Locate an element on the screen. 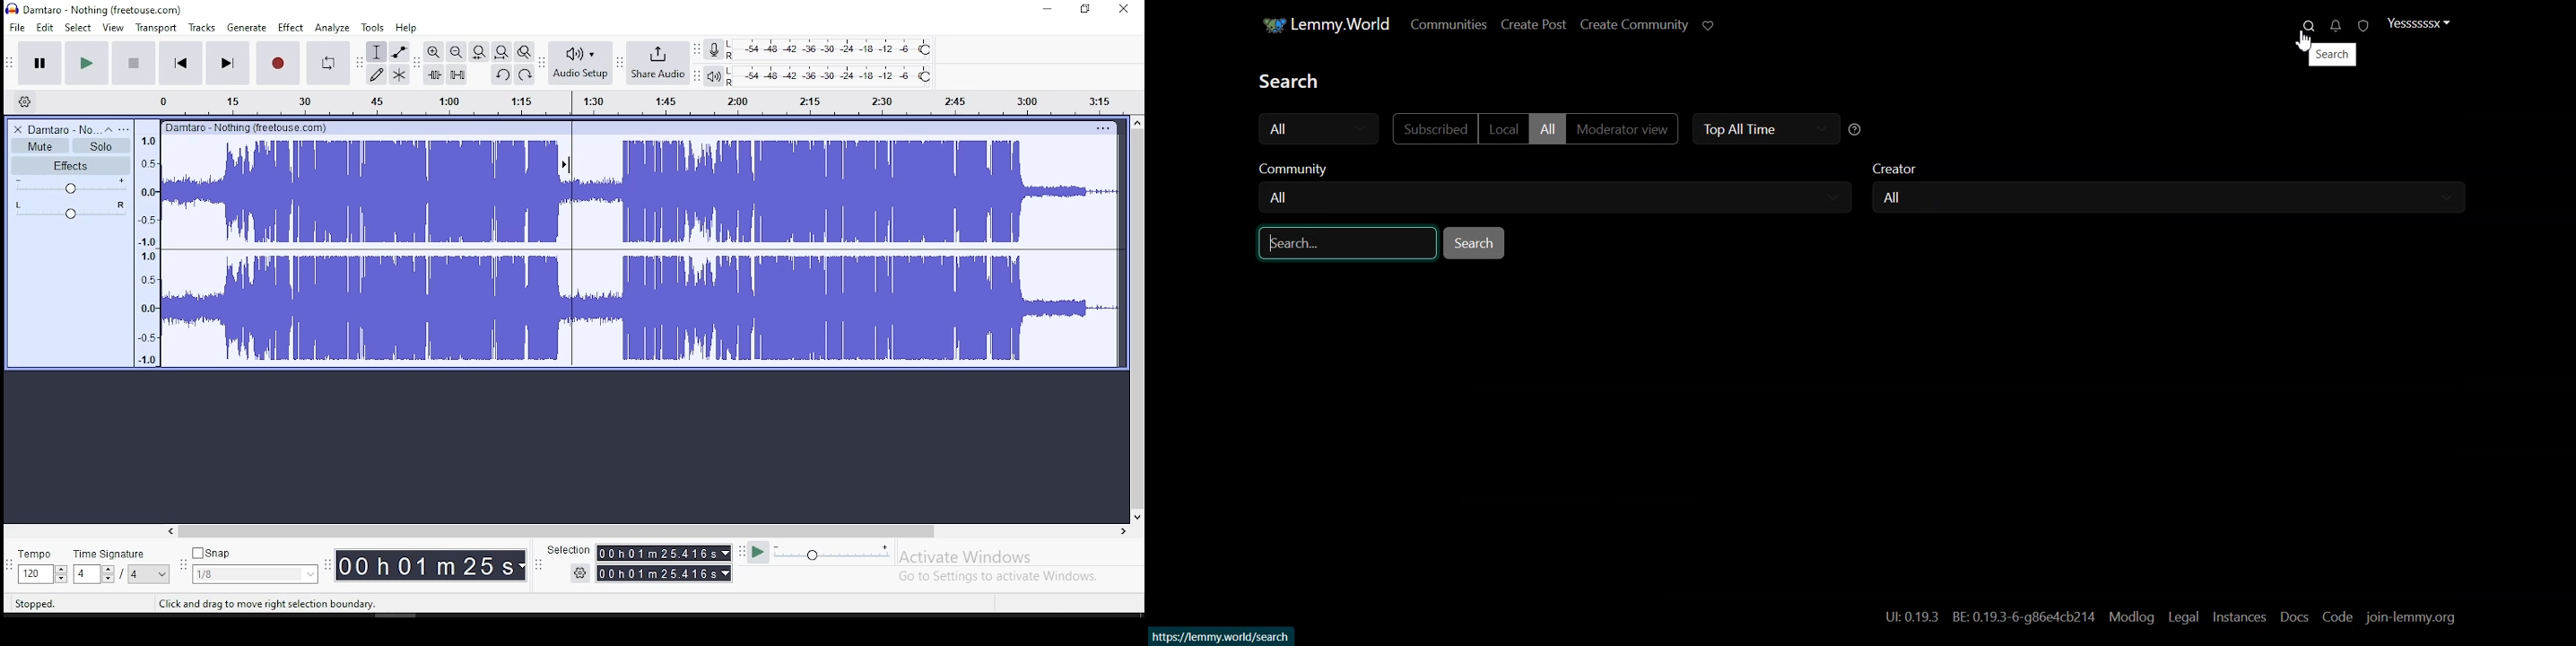 The image size is (2576, 672). creator is located at coordinates (1900, 164).